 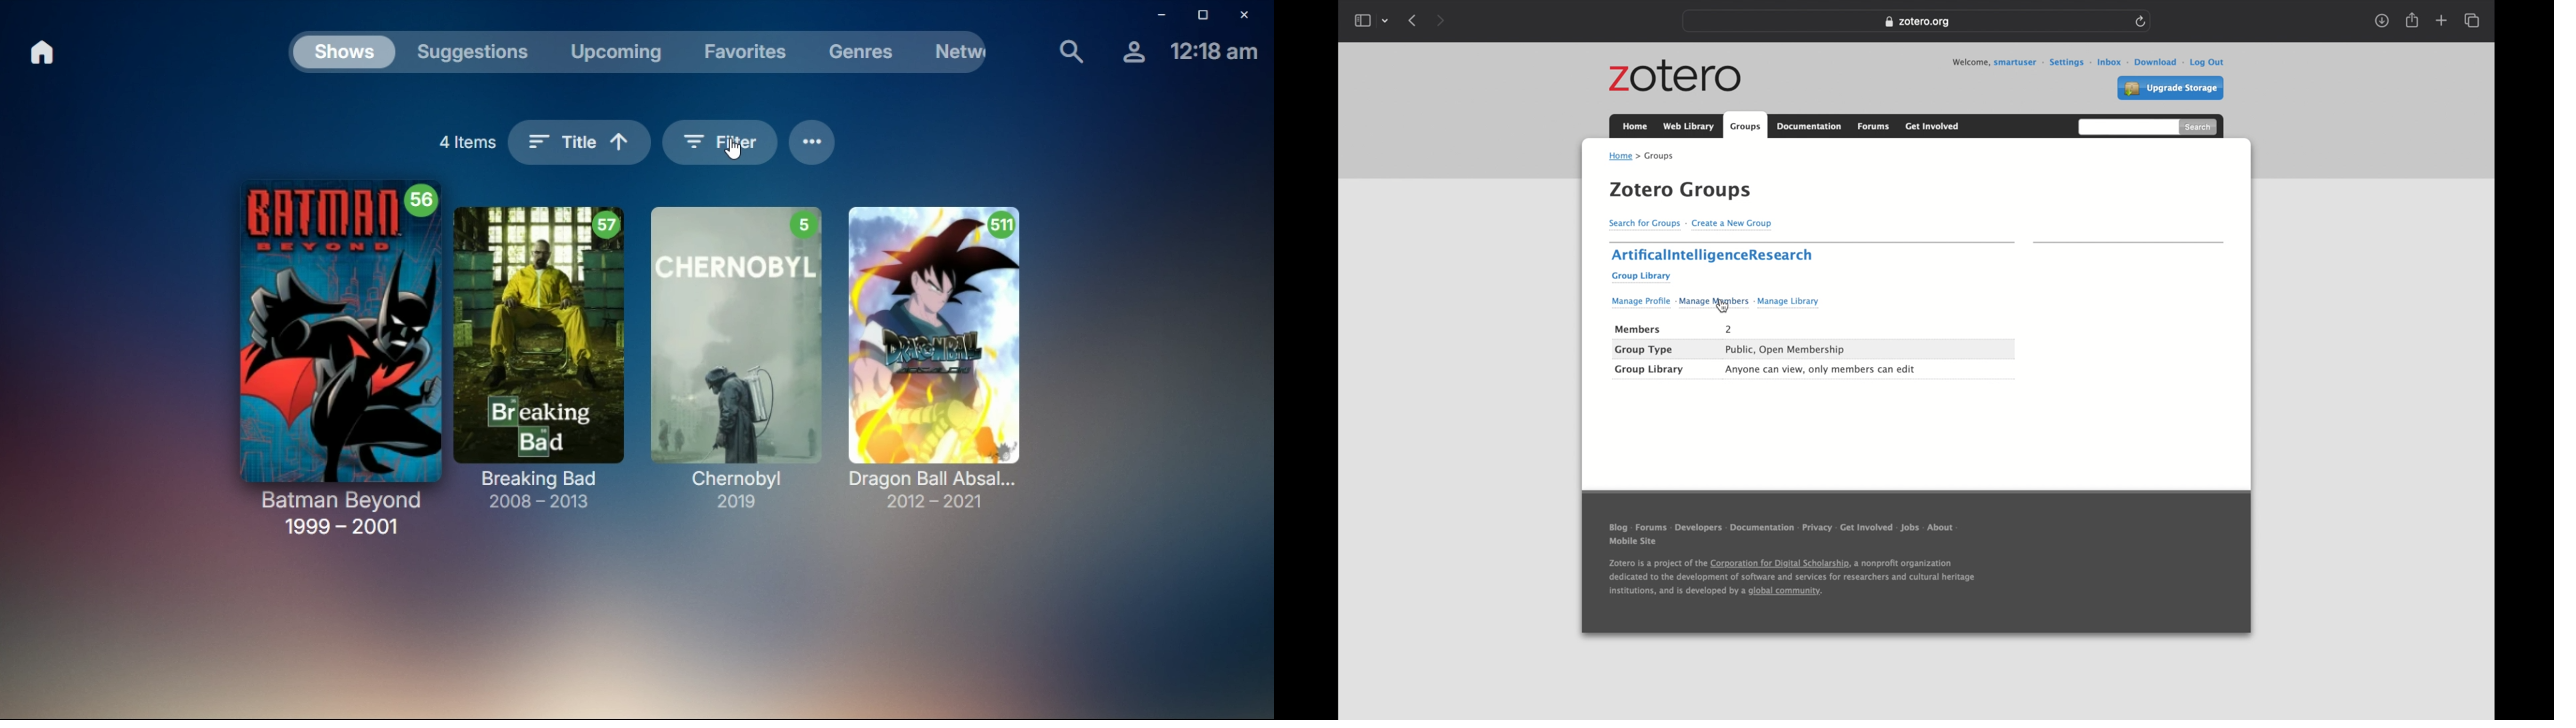 I want to click on get involved, so click(x=1933, y=126).